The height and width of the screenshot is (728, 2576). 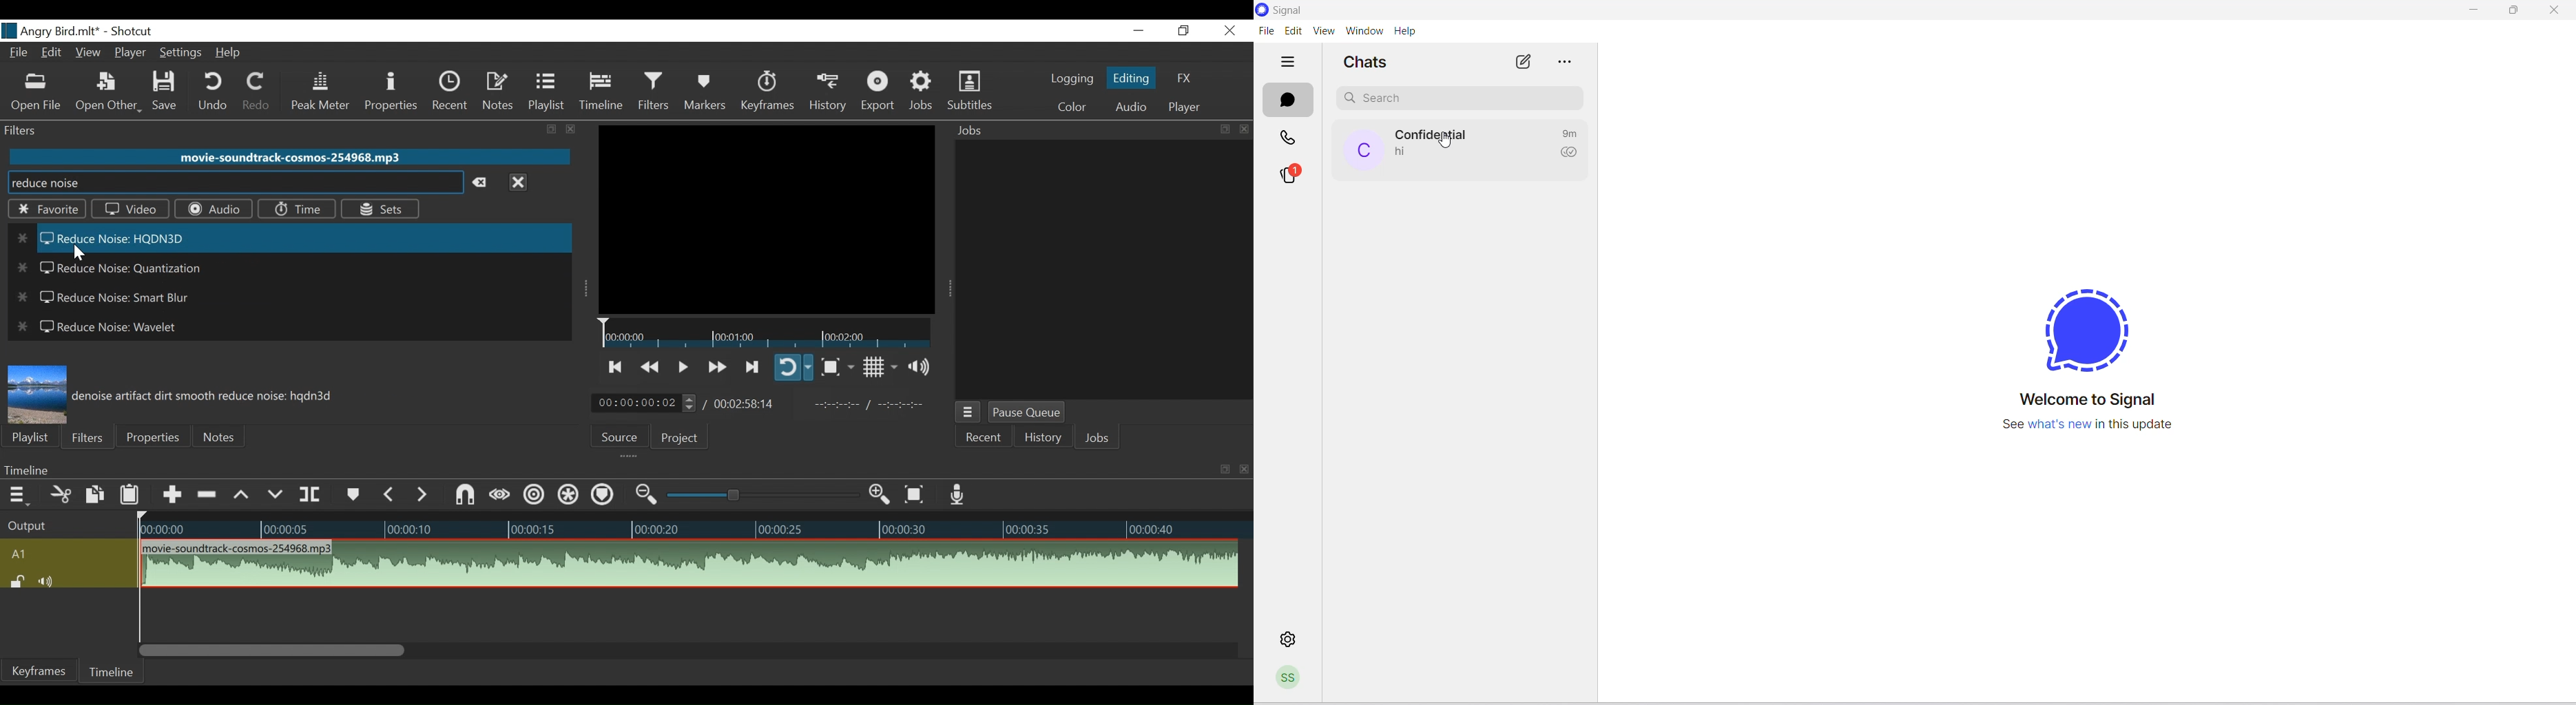 What do you see at coordinates (688, 564) in the screenshot?
I see `Audio track clip` at bounding box center [688, 564].